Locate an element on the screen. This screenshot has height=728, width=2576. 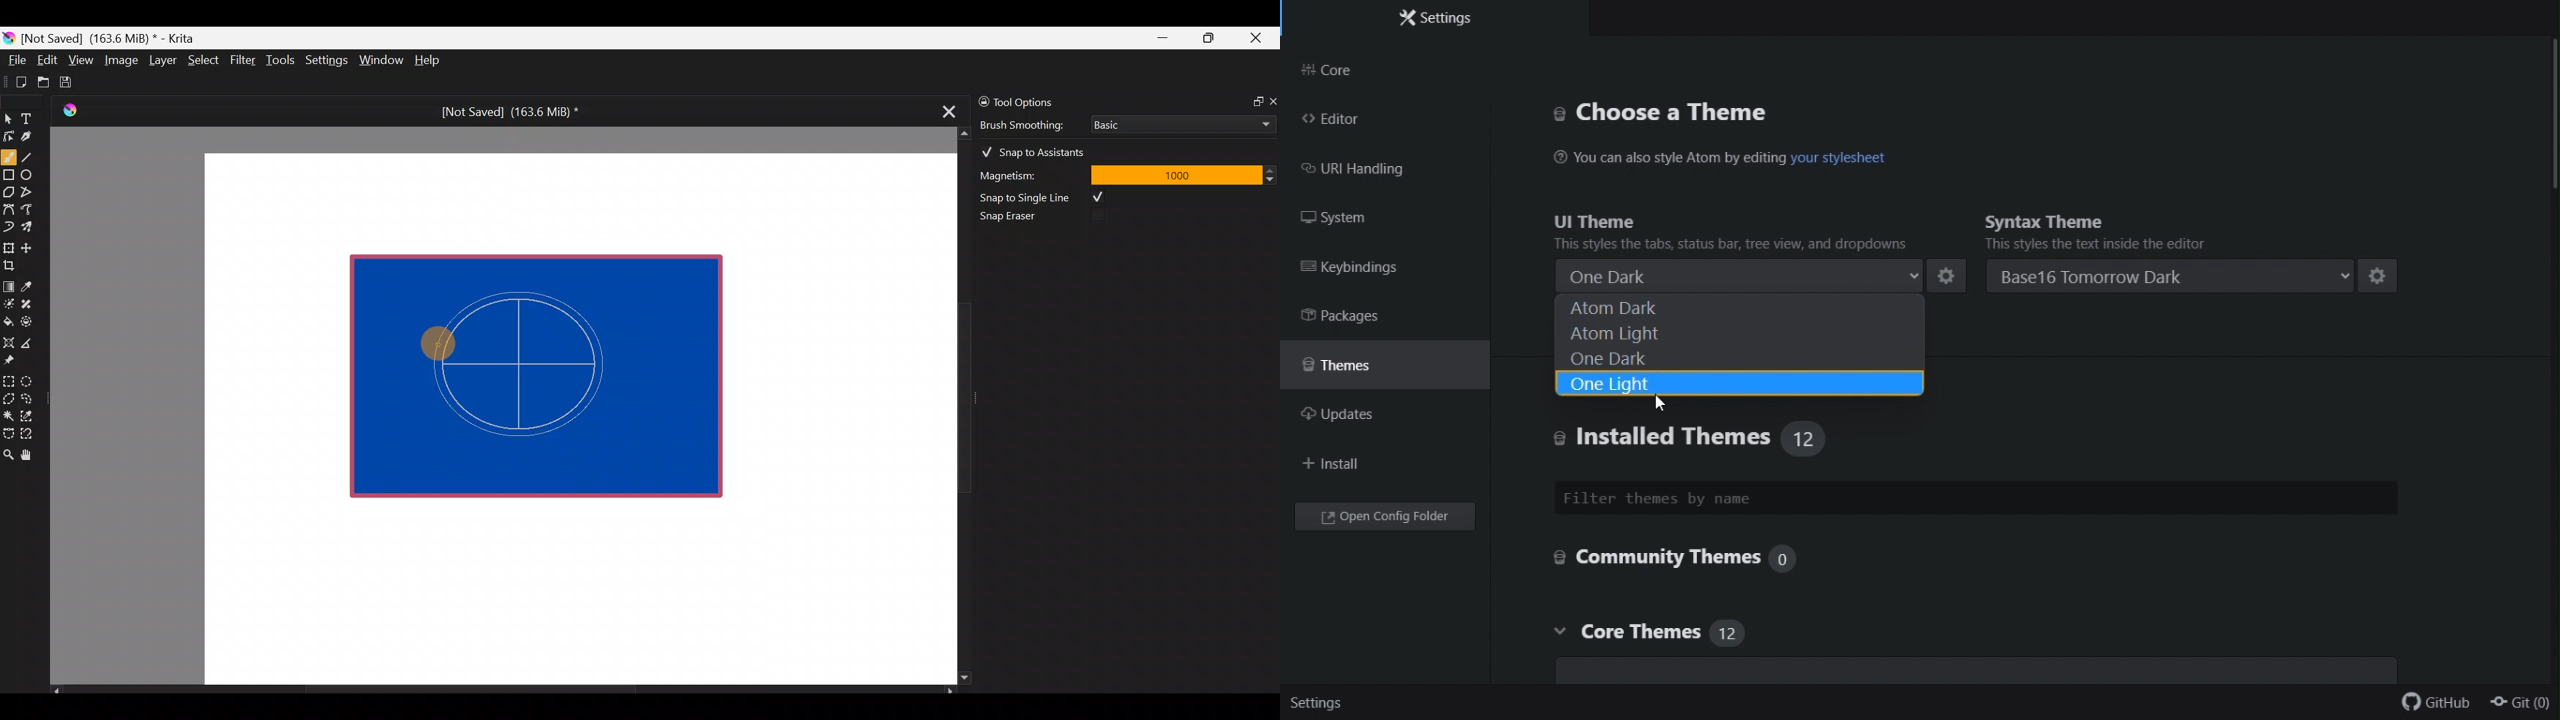
Rectangular selection tool is located at coordinates (11, 379).